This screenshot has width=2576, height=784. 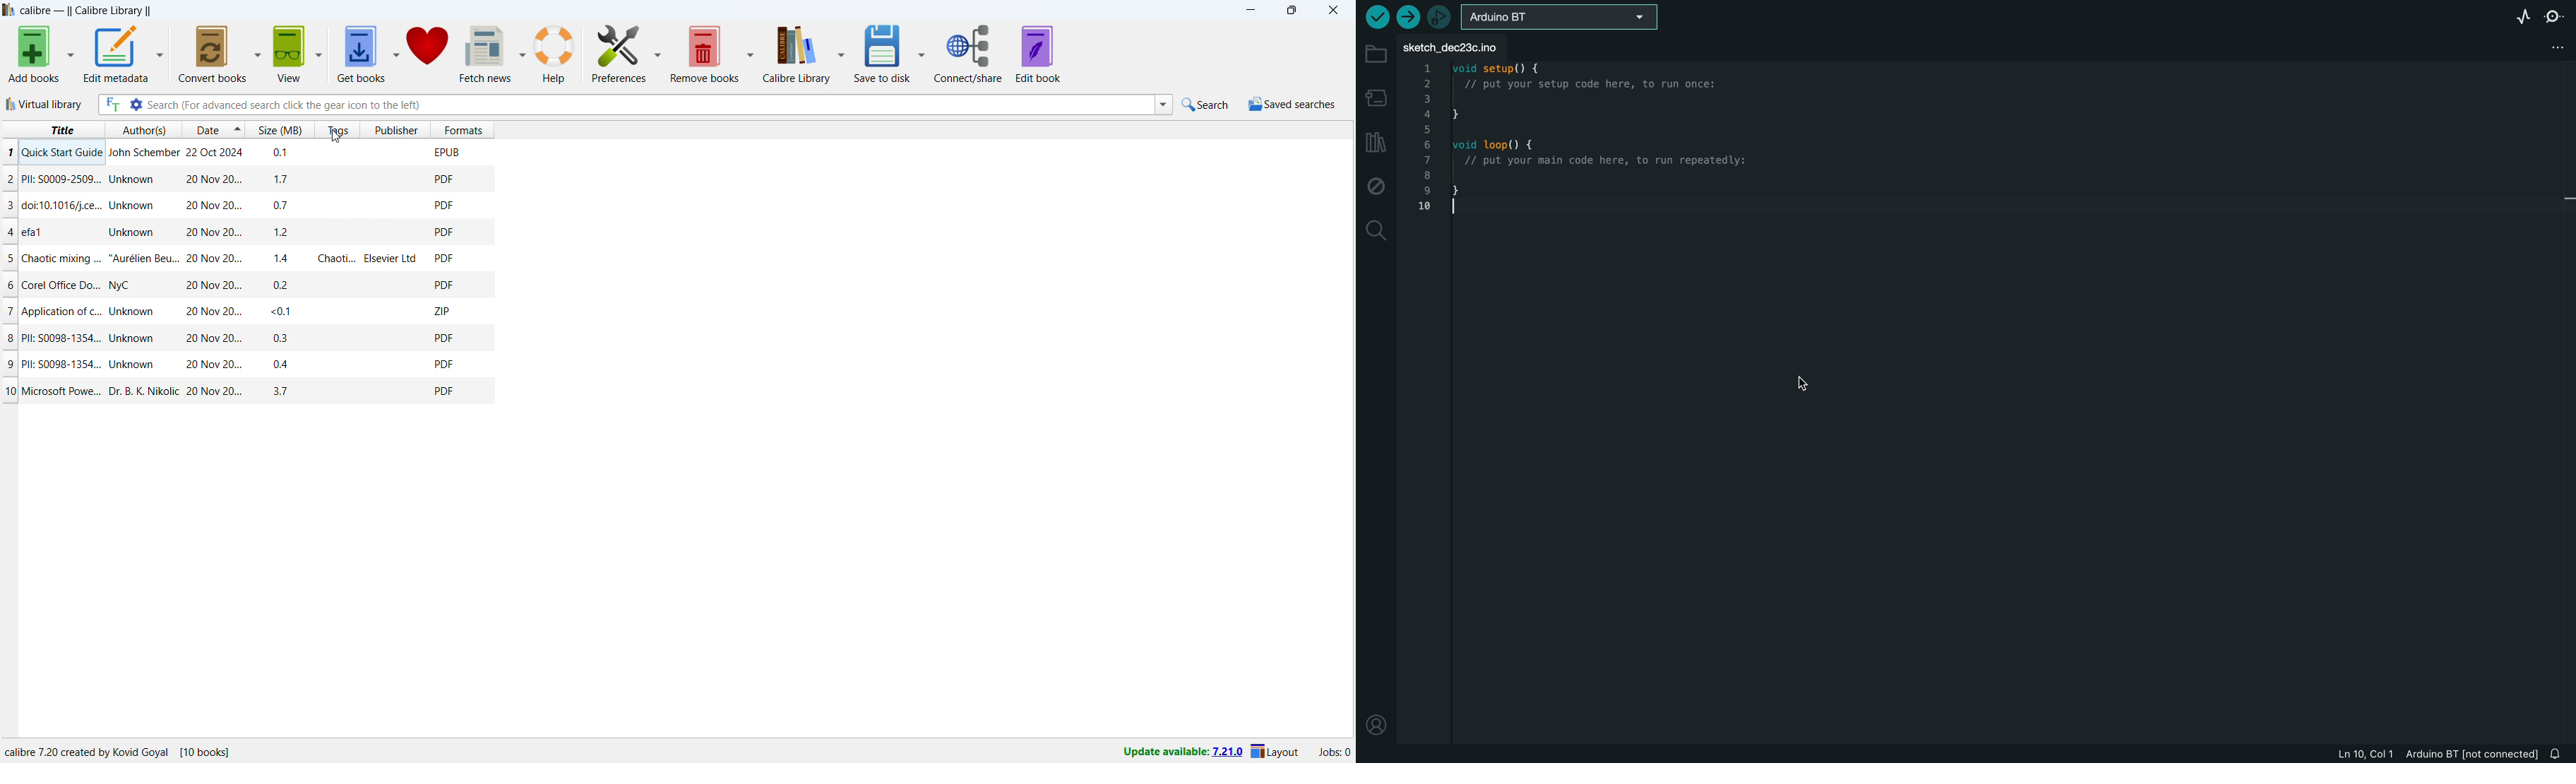 What do you see at coordinates (251, 283) in the screenshot?
I see `6 Corel Office Do... NyC 20 Nov 20... 0.2 PDF` at bounding box center [251, 283].